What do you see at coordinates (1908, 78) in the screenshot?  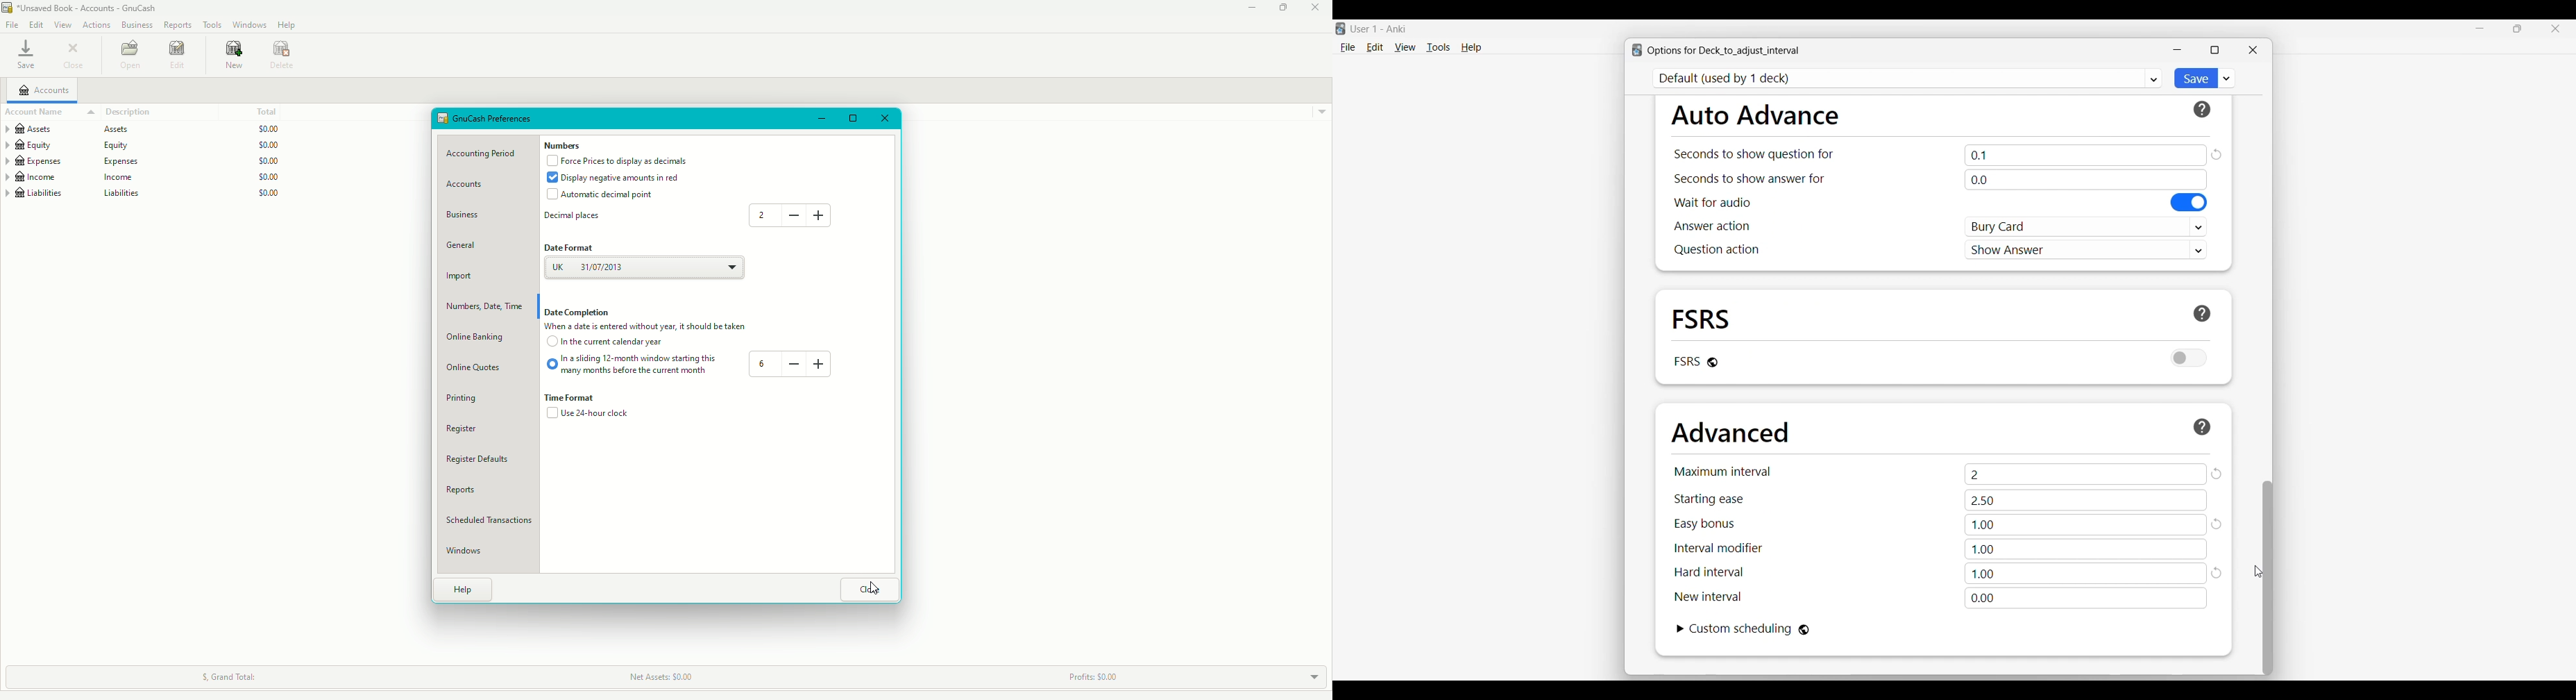 I see `Click to access other decks for settings` at bounding box center [1908, 78].